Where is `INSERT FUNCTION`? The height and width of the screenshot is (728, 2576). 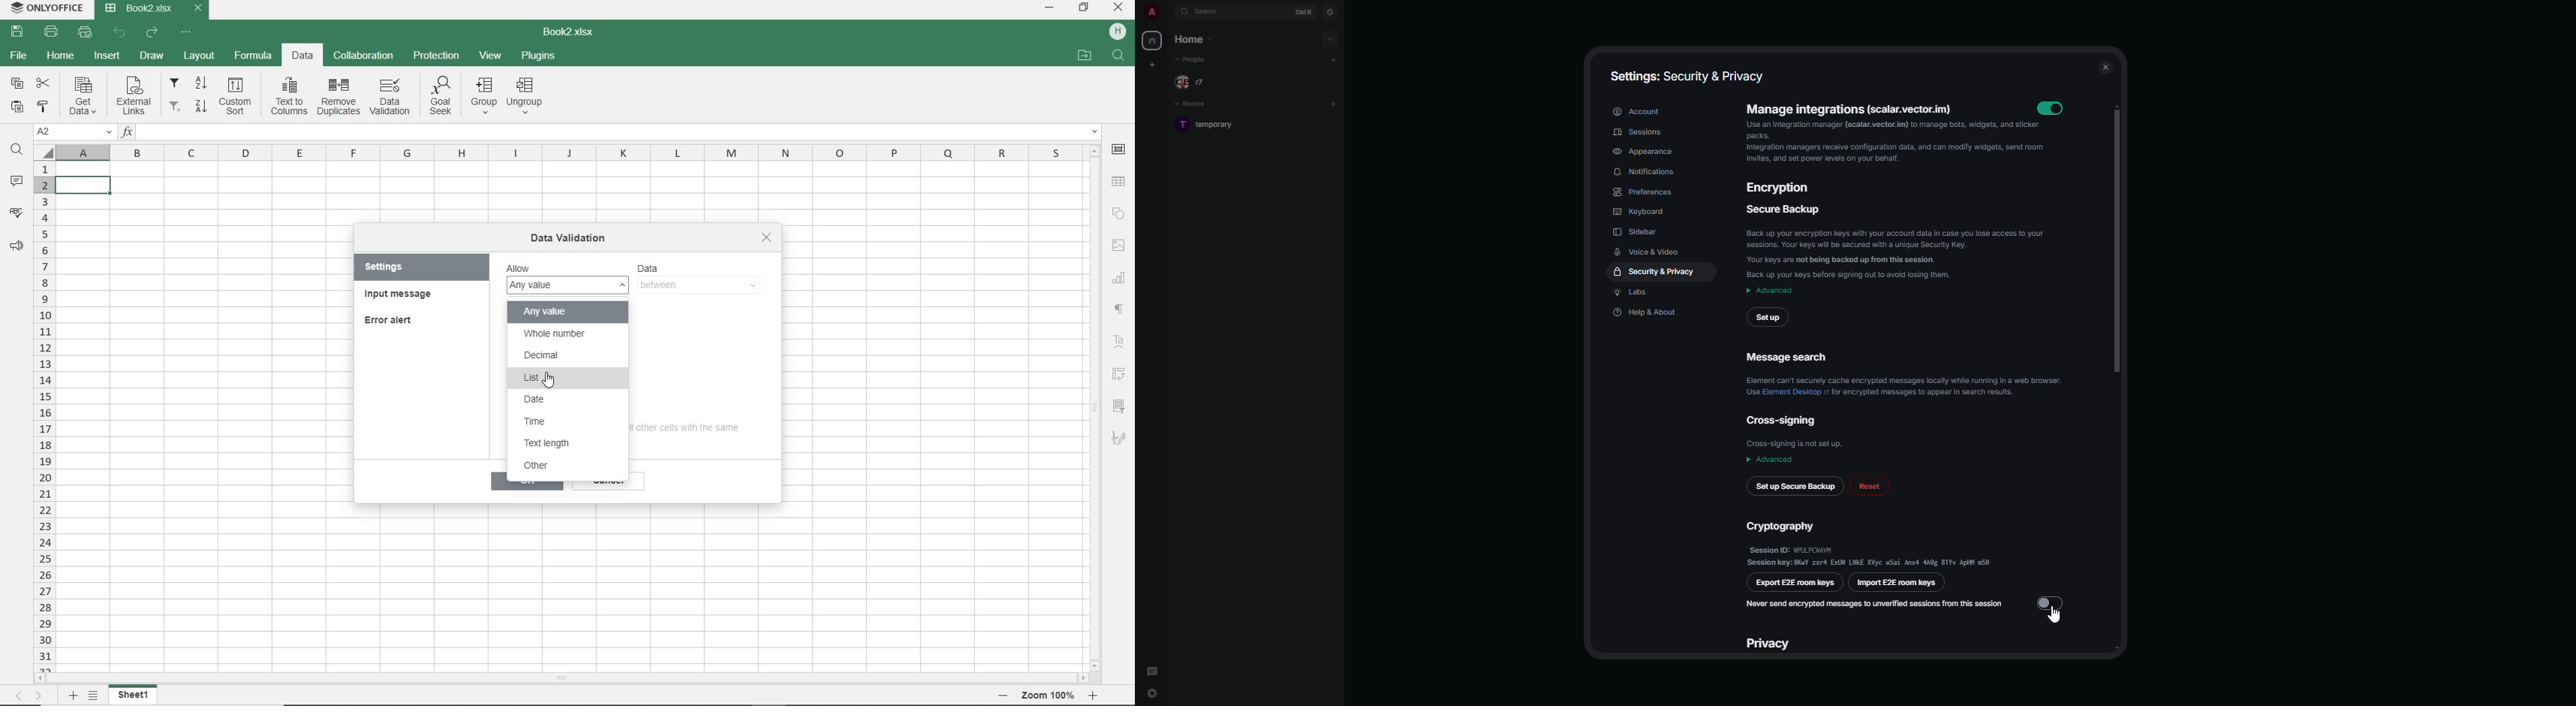 INSERT FUNCTION is located at coordinates (610, 131).